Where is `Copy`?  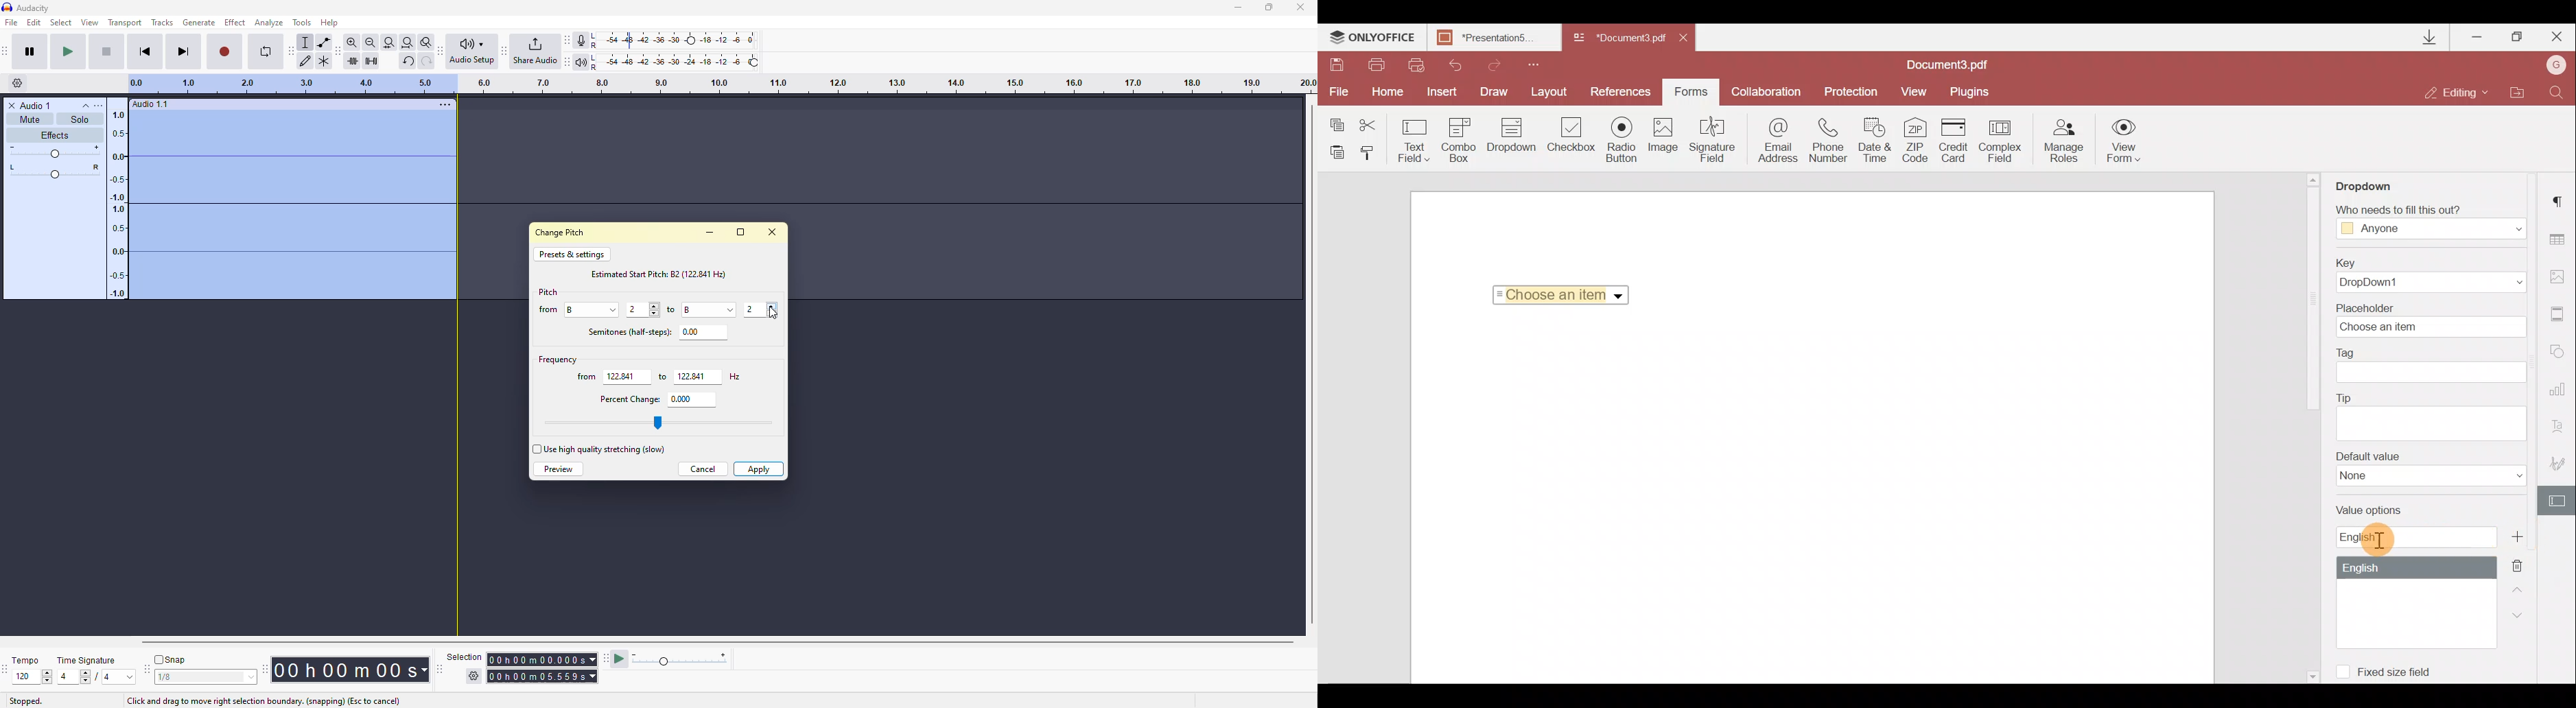
Copy is located at coordinates (1336, 122).